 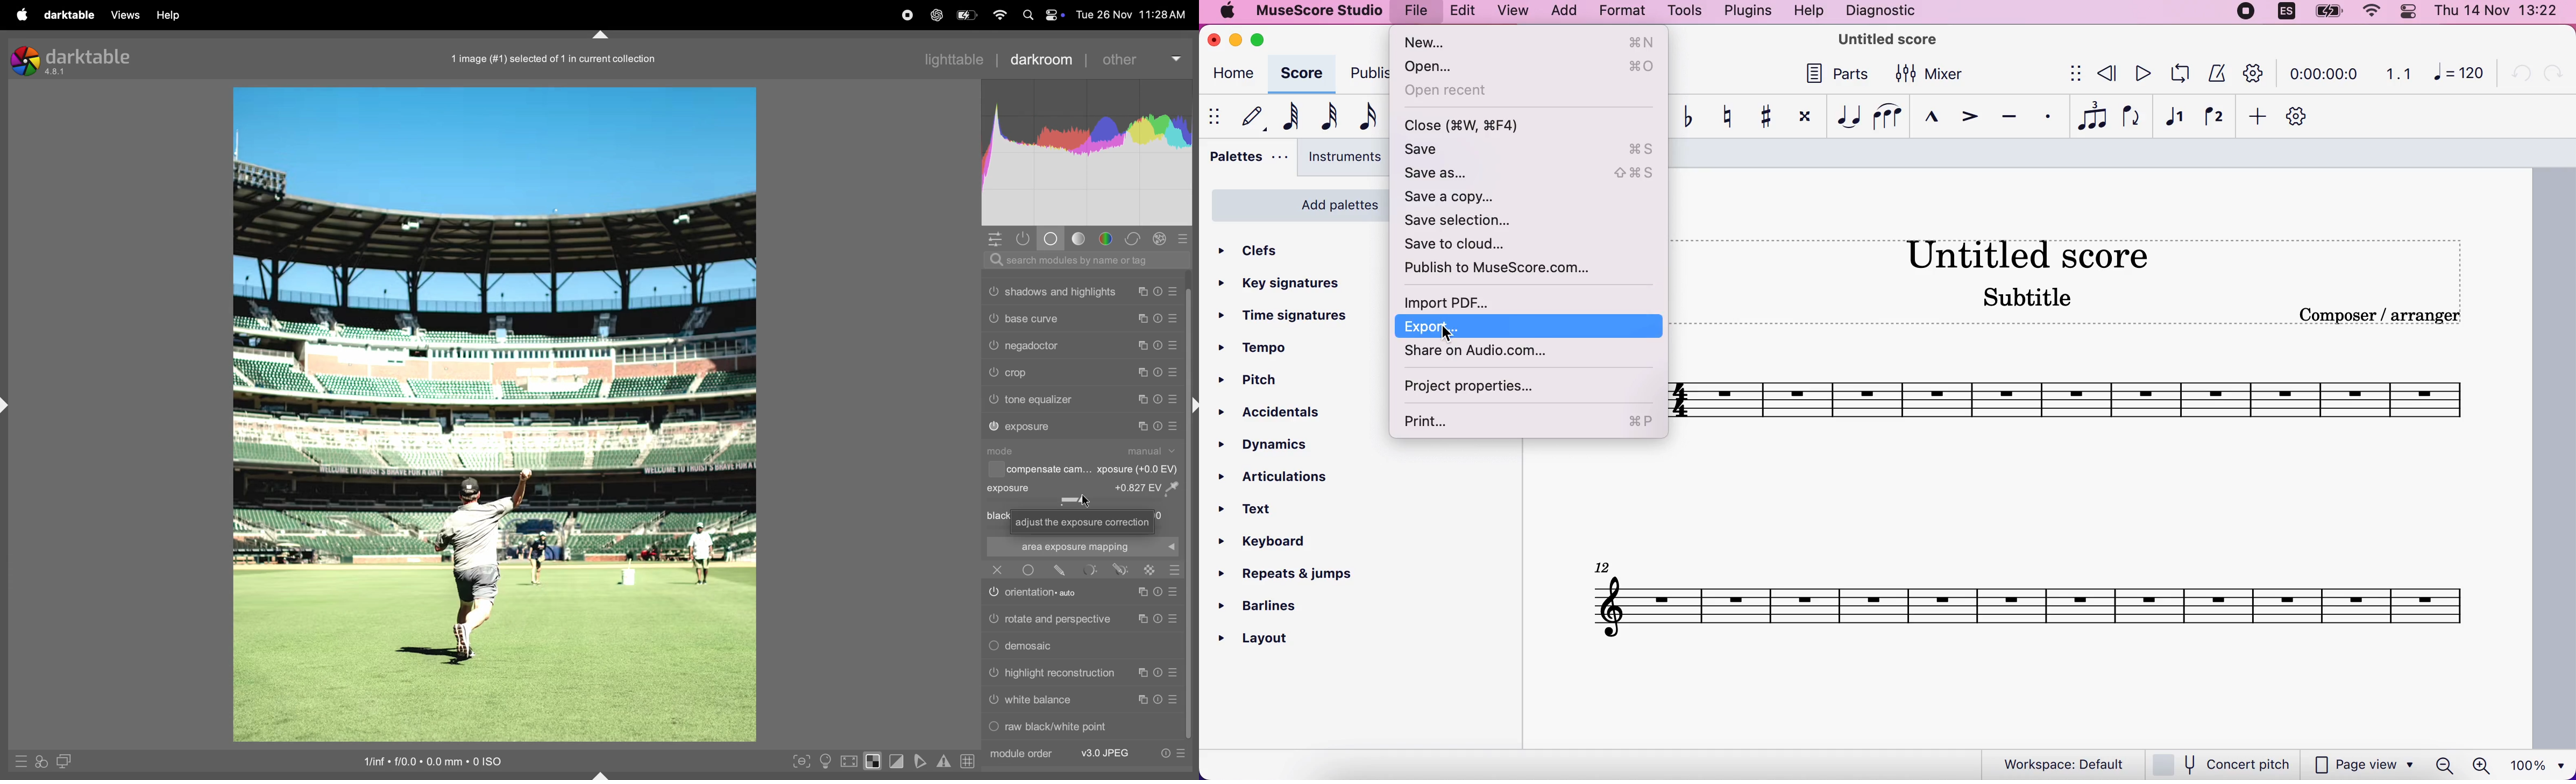 What do you see at coordinates (89, 56) in the screenshot?
I see `darktable` at bounding box center [89, 56].